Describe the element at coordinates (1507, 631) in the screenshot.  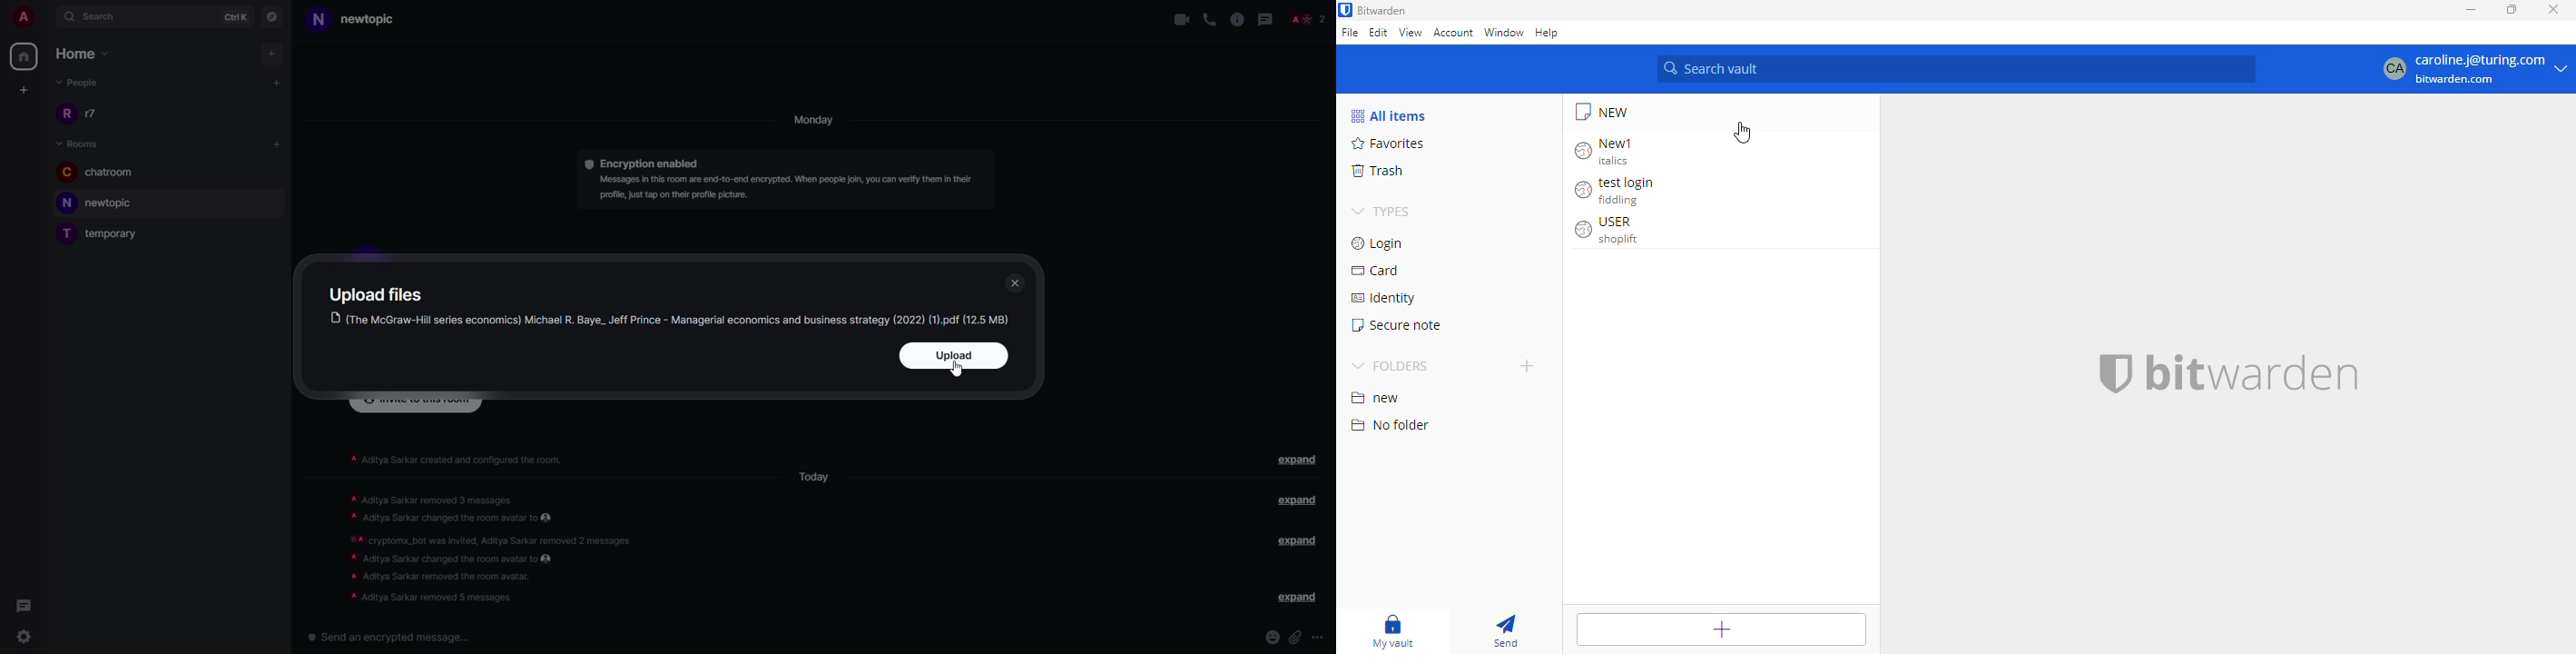
I see `send` at that location.